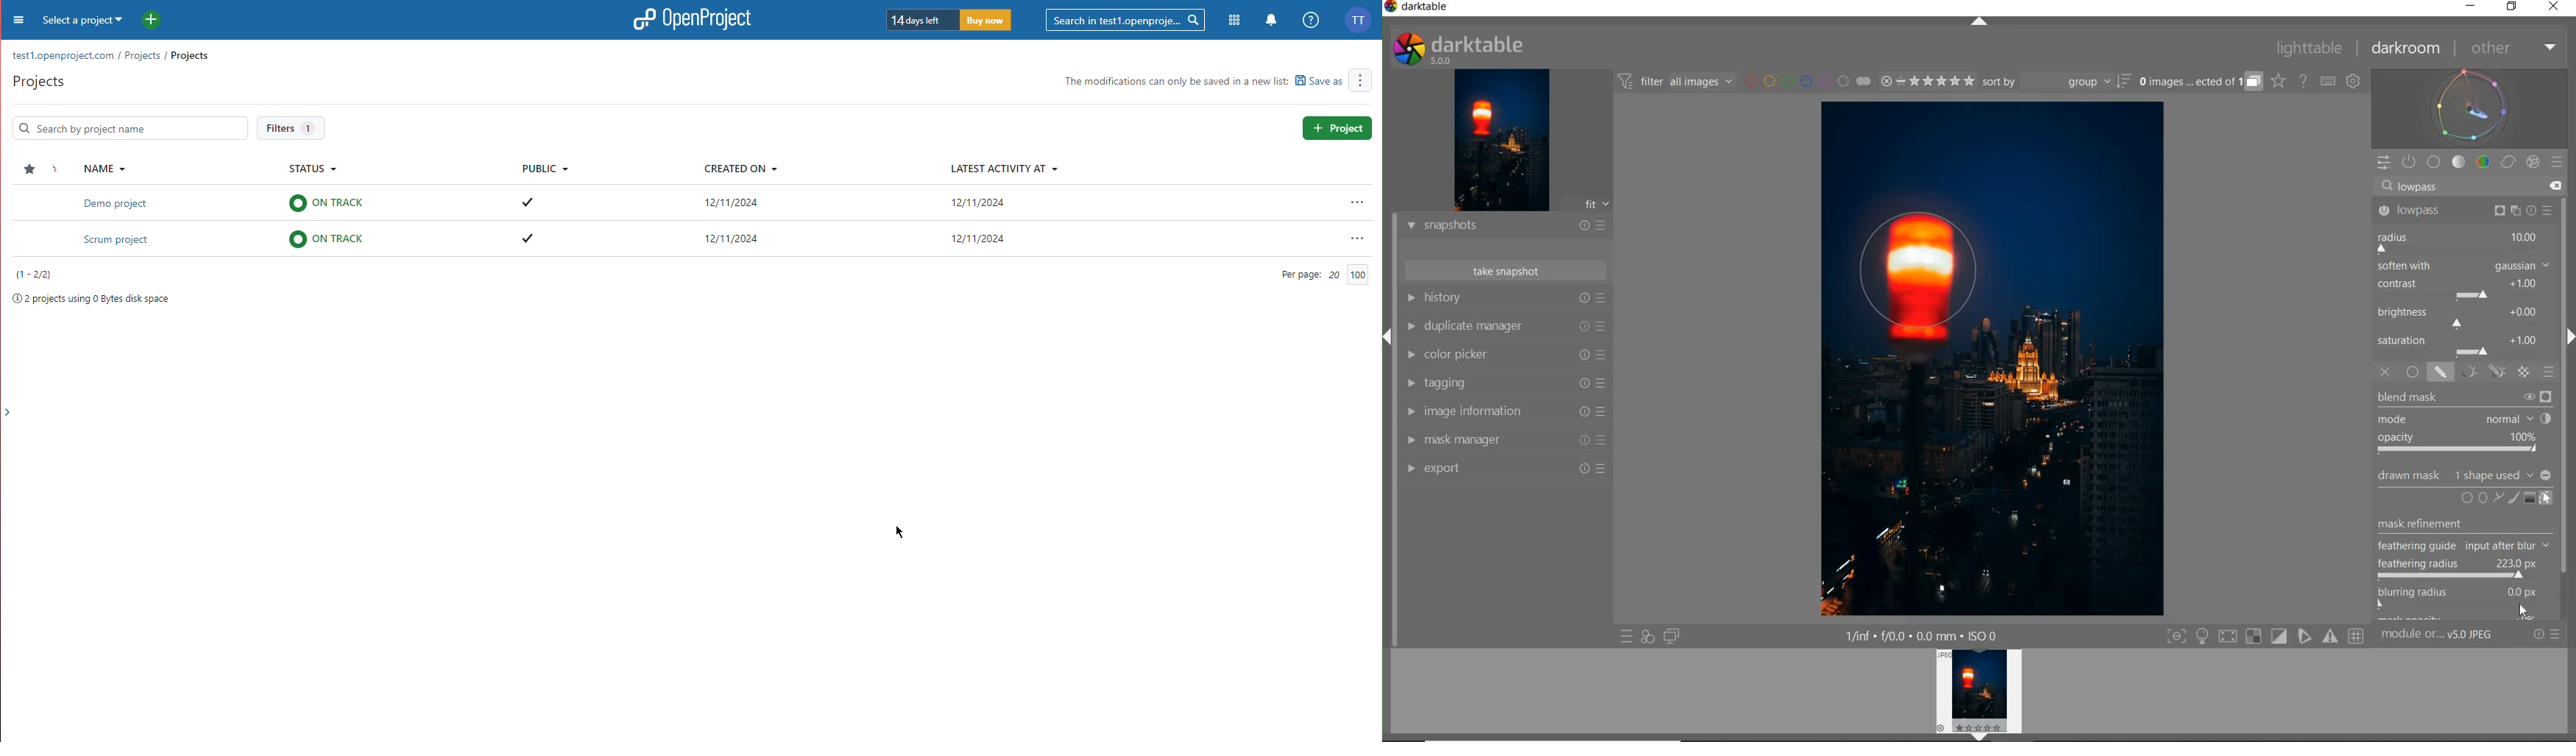 The width and height of the screenshot is (2576, 756). Describe the element at coordinates (2546, 500) in the screenshot. I see `SHOW & EDIT MASK ELEMENTS` at that location.